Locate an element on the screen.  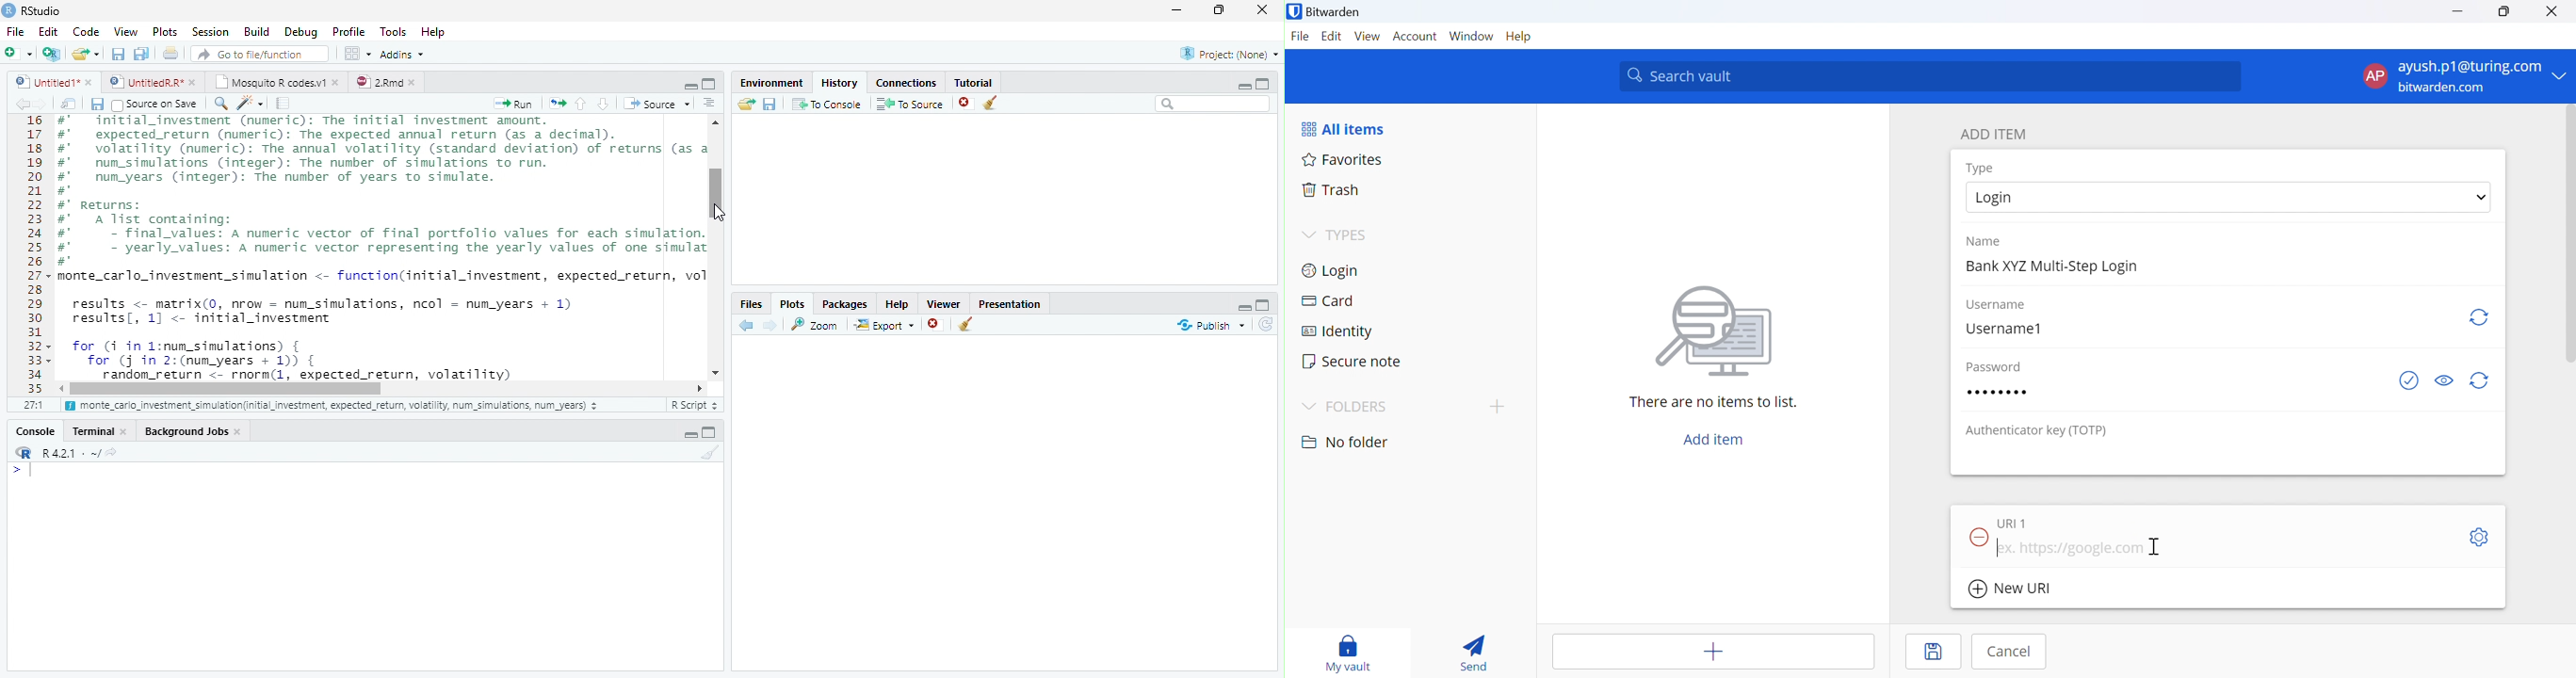
Regenerate username is located at coordinates (2482, 319).